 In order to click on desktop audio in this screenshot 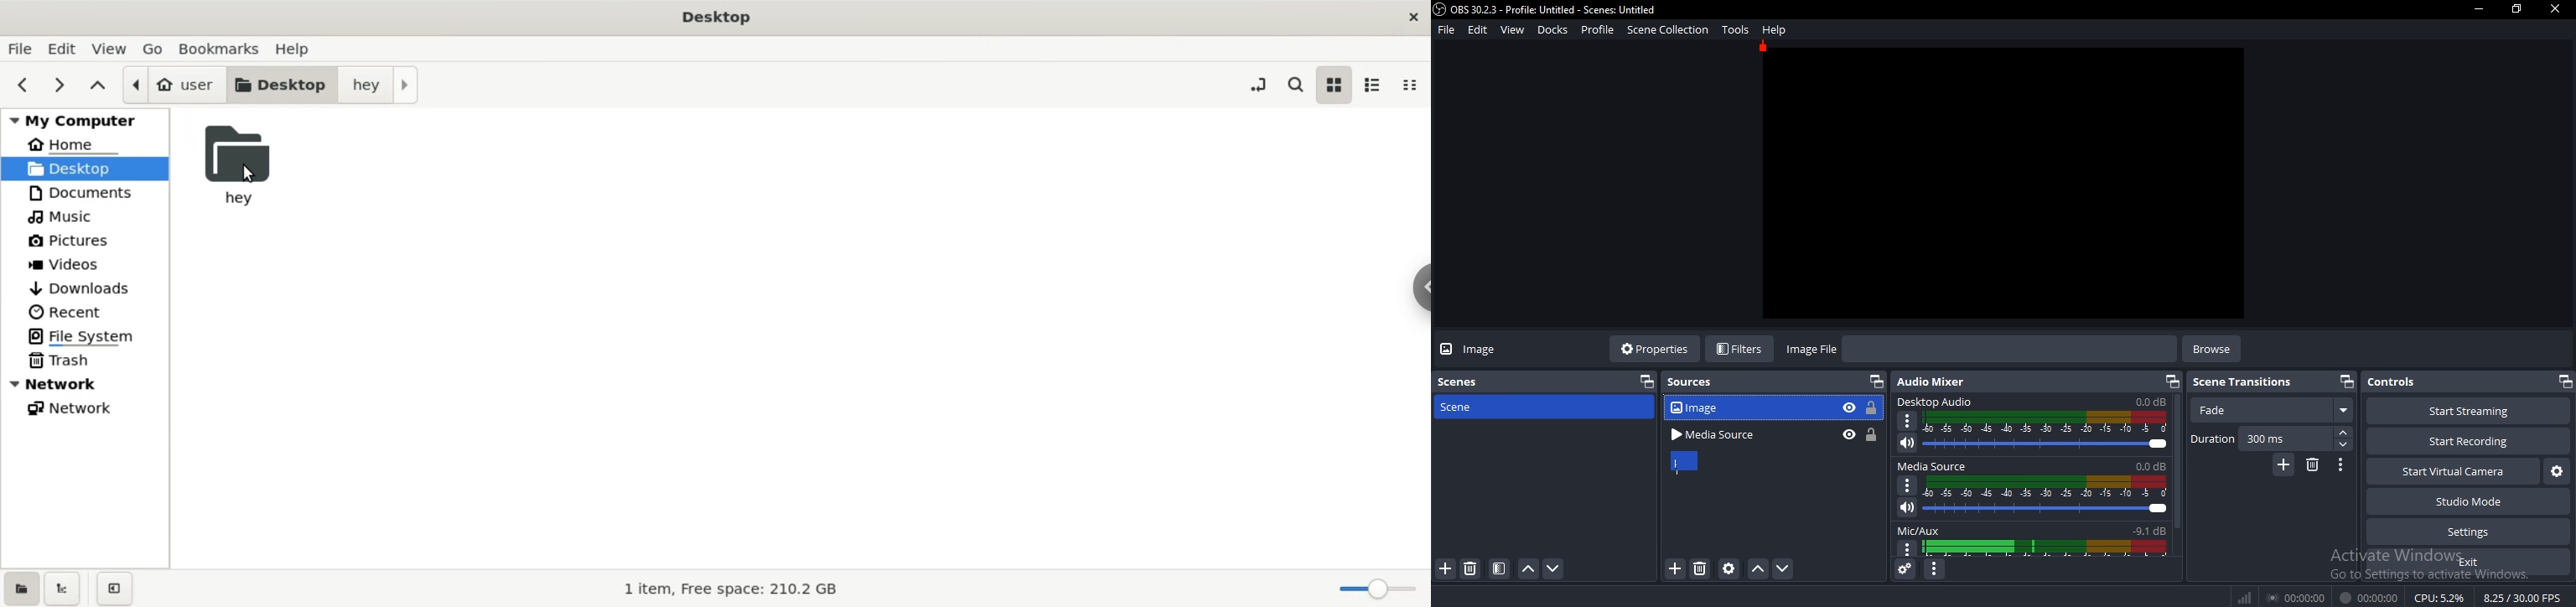, I will do `click(2033, 402)`.